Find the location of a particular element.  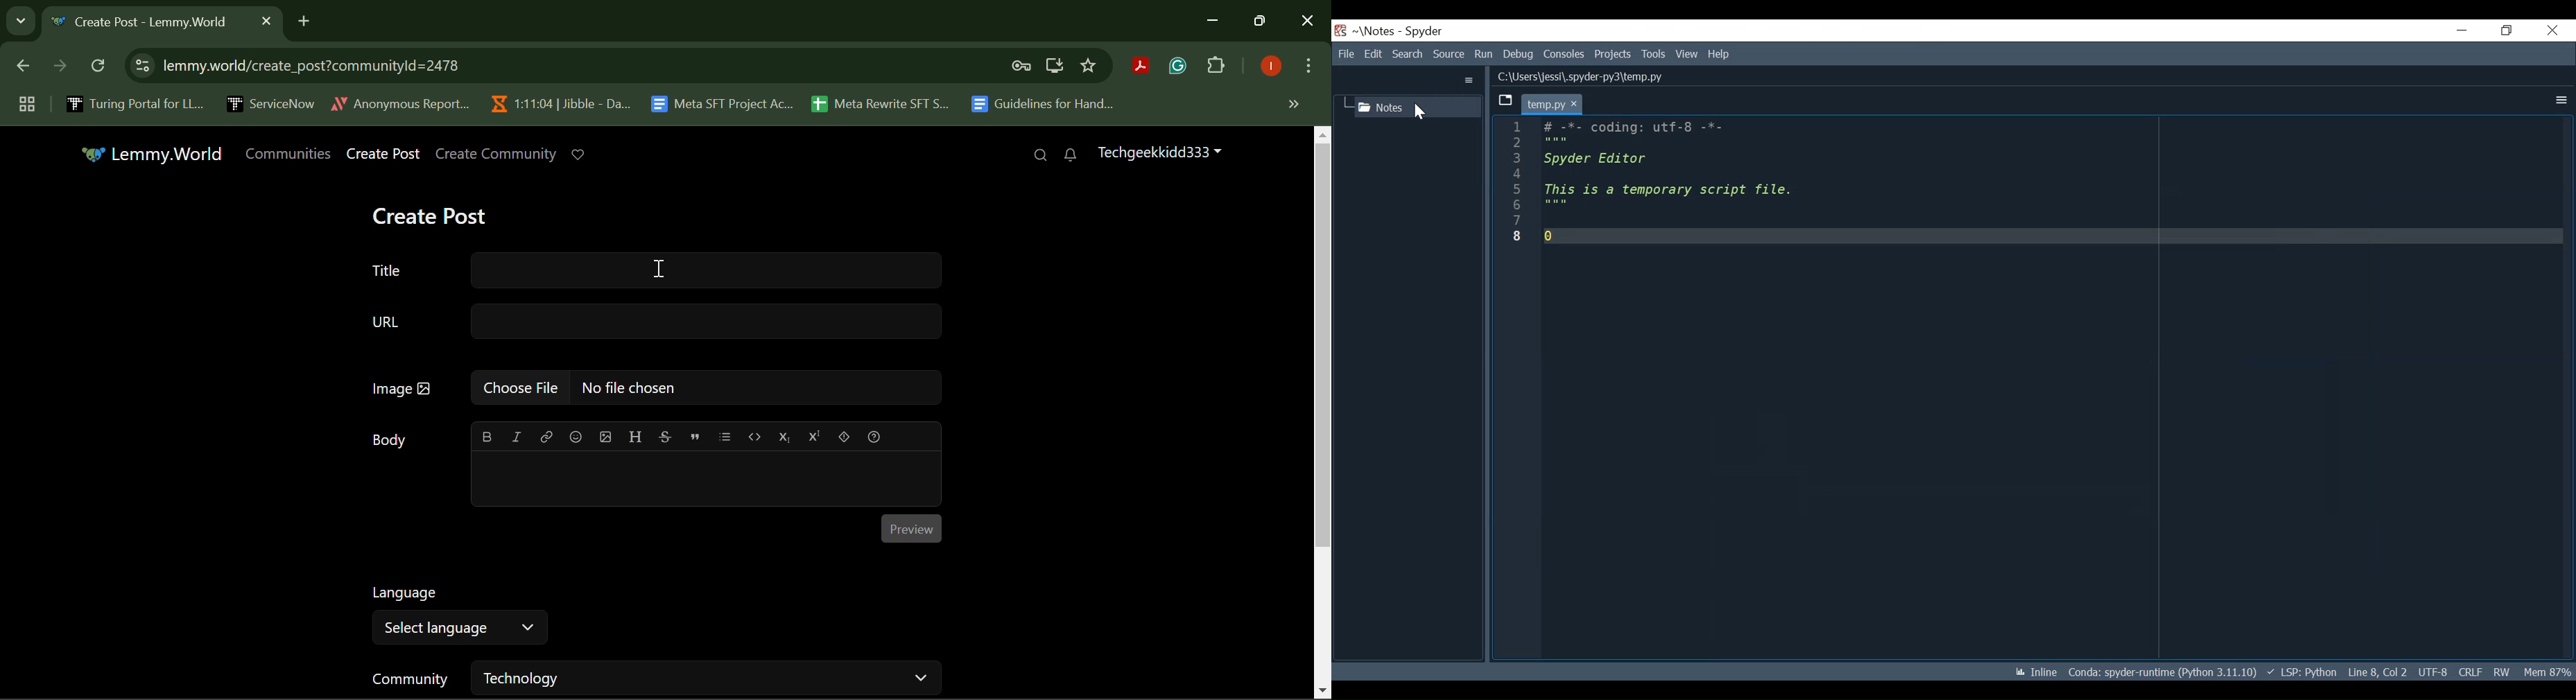

Browse Tab is located at coordinates (1503, 102).